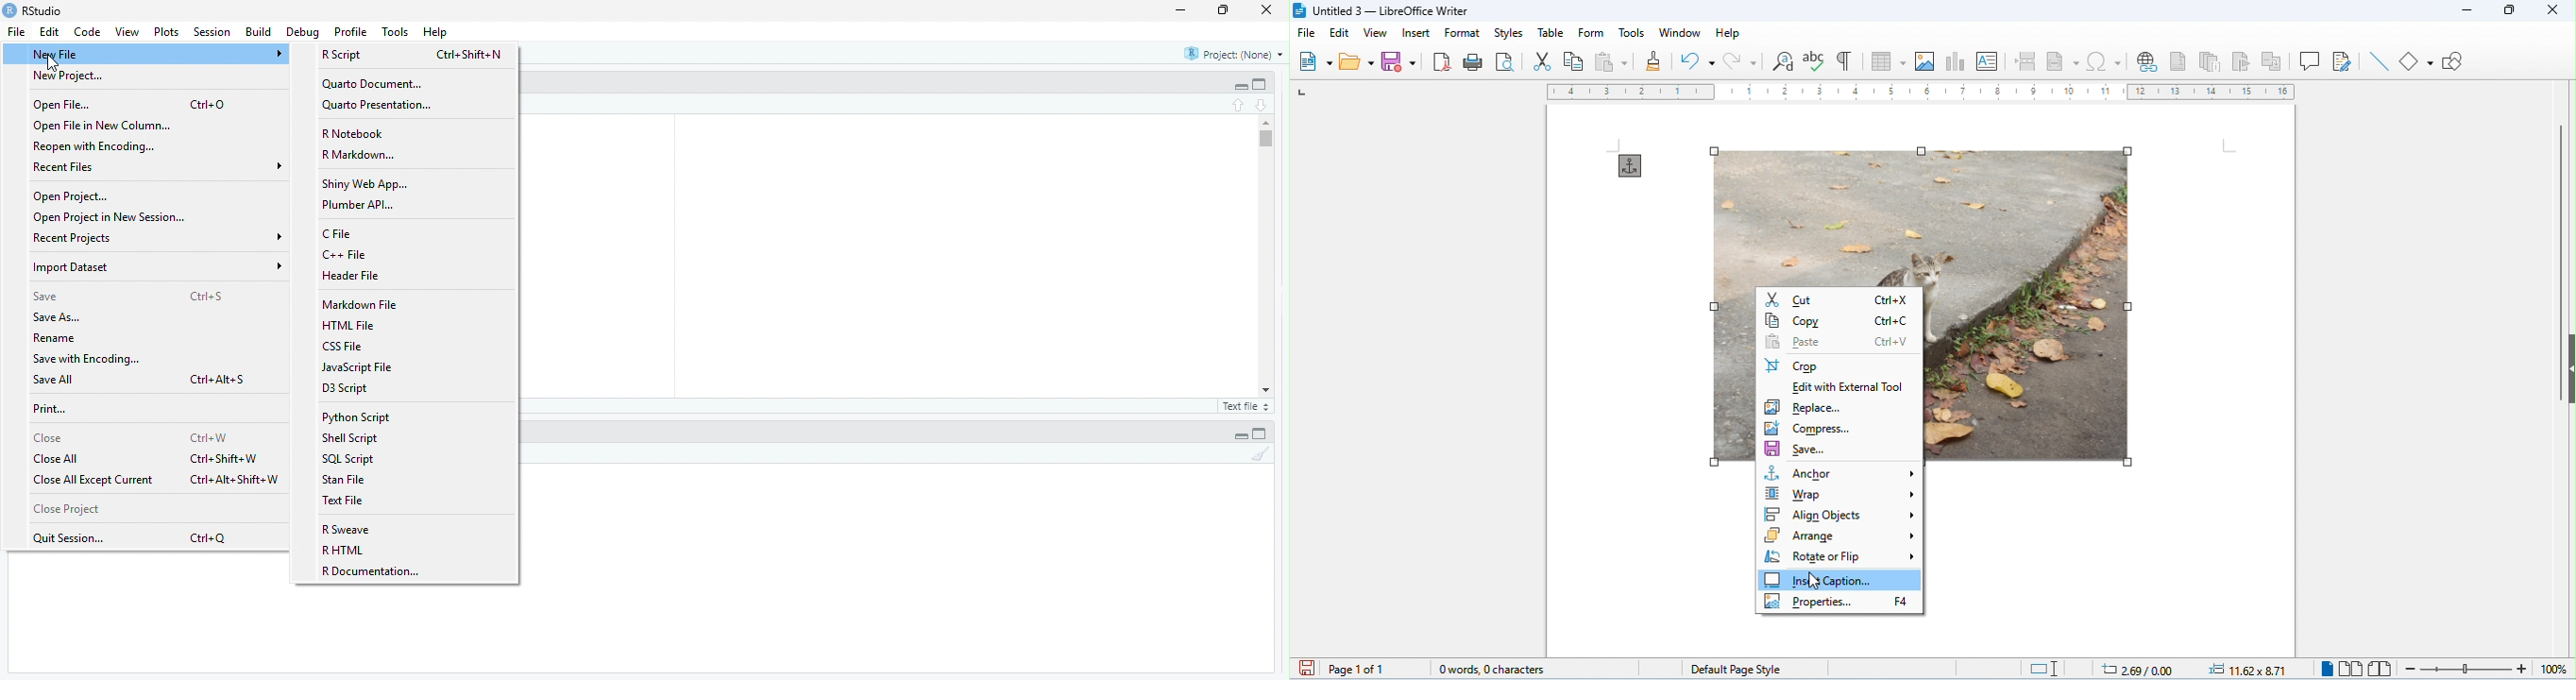 The width and height of the screenshot is (2576, 700). Describe the element at coordinates (1386, 10) in the screenshot. I see `title` at that location.